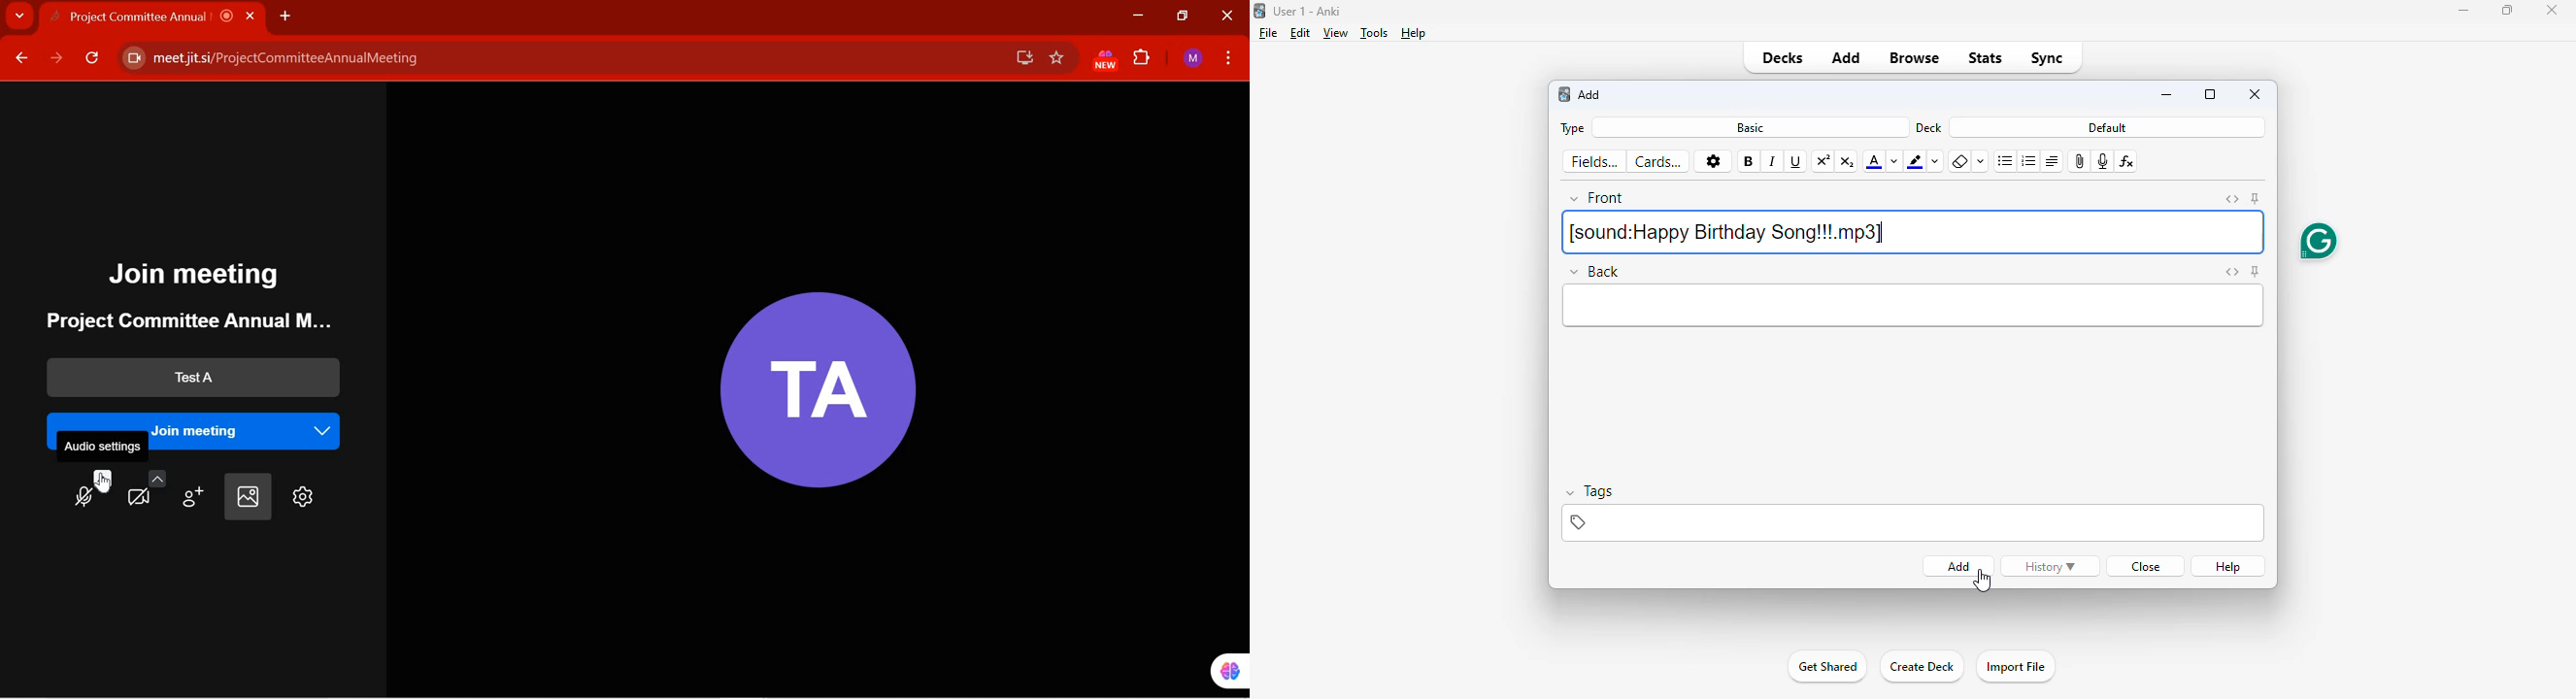 This screenshot has width=2576, height=700. I want to click on join meeting, so click(201, 419).